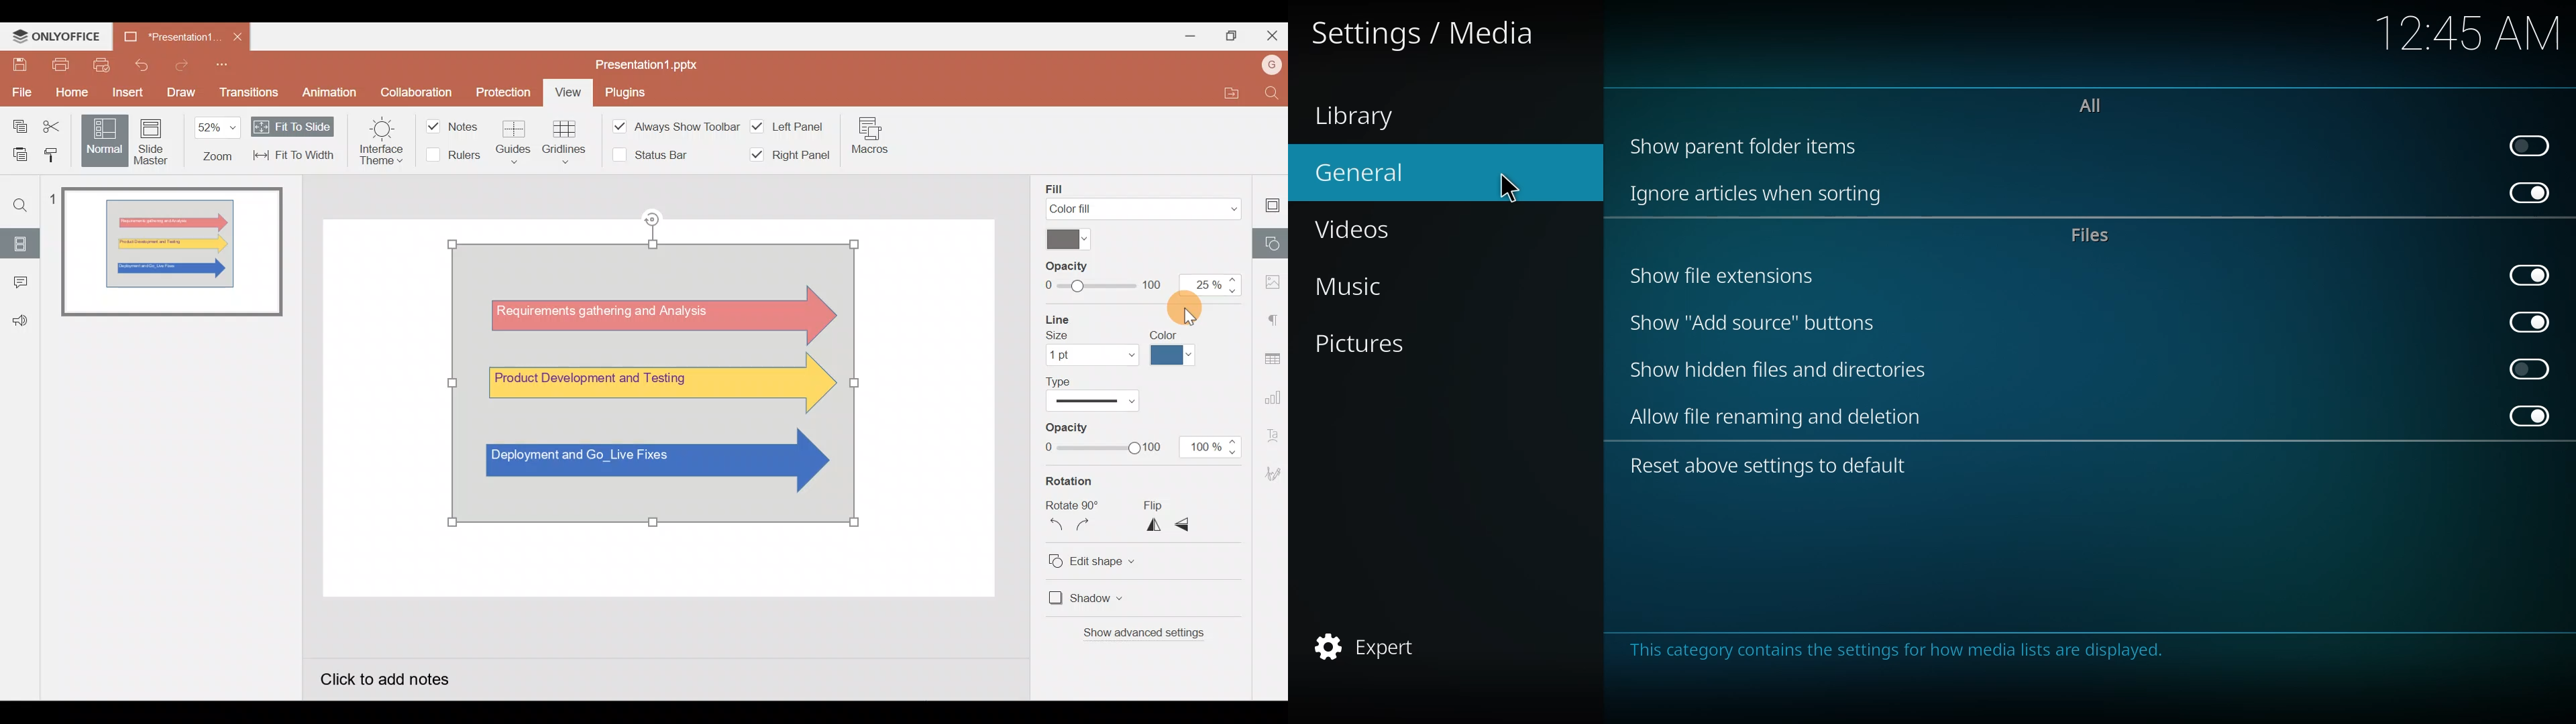 Image resolution: width=2576 pixels, height=728 pixels. I want to click on Show advanced settings, so click(1161, 634).